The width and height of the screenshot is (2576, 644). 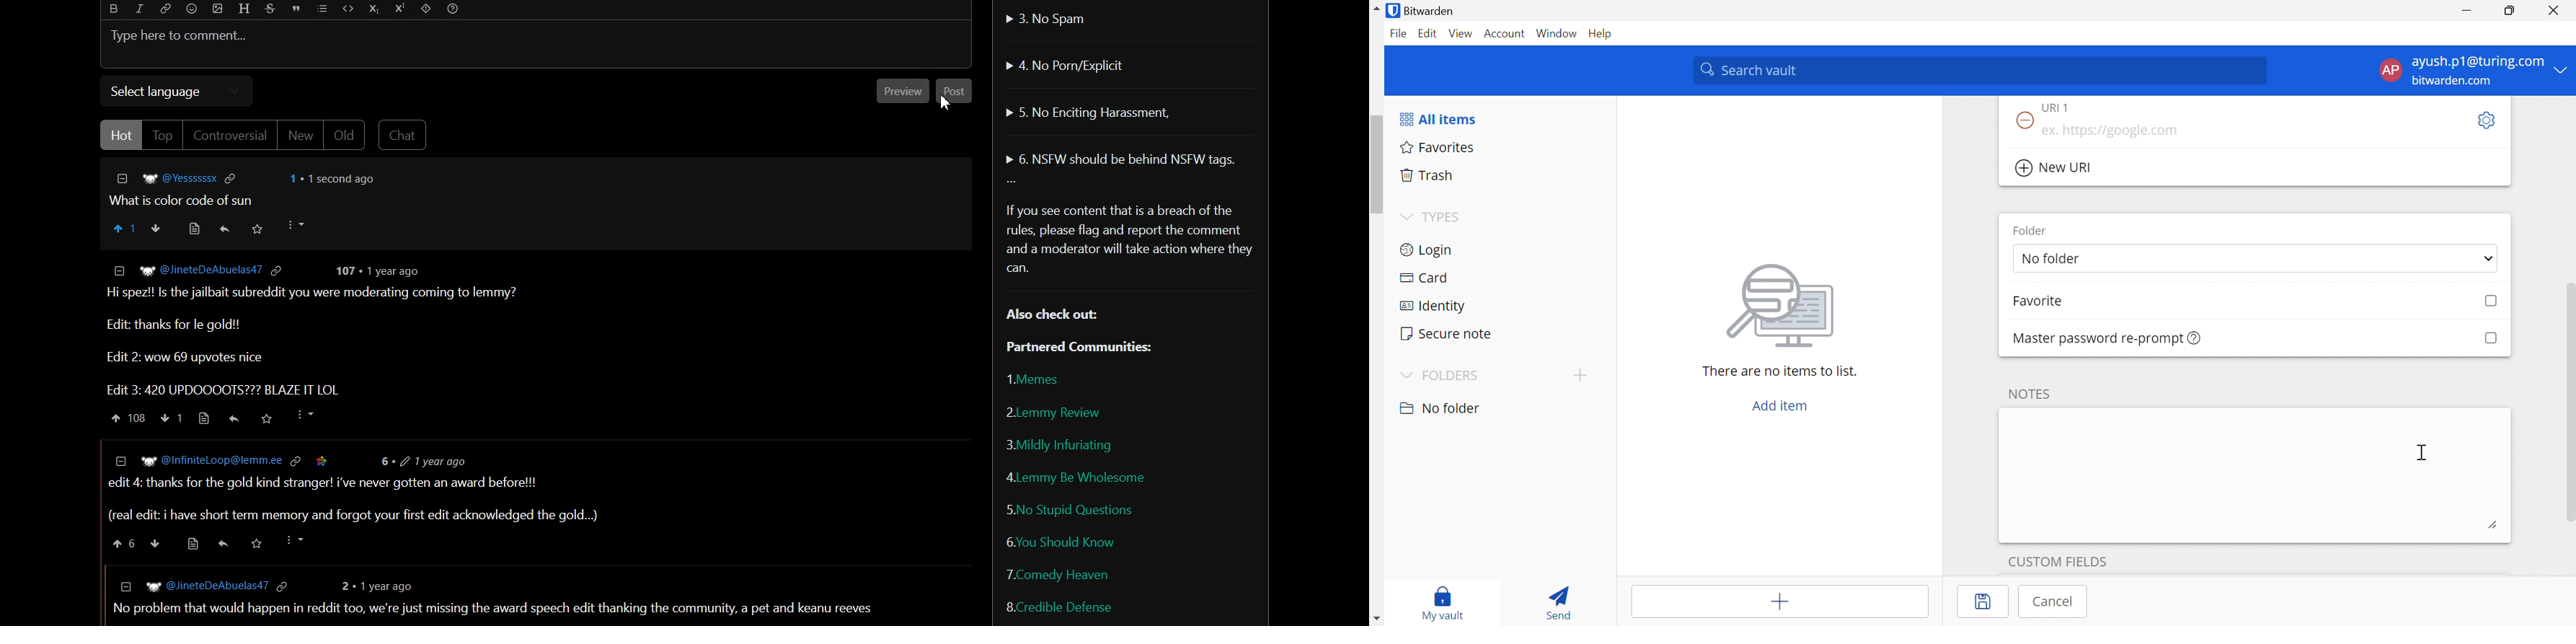 What do you see at coordinates (322, 9) in the screenshot?
I see `List` at bounding box center [322, 9].